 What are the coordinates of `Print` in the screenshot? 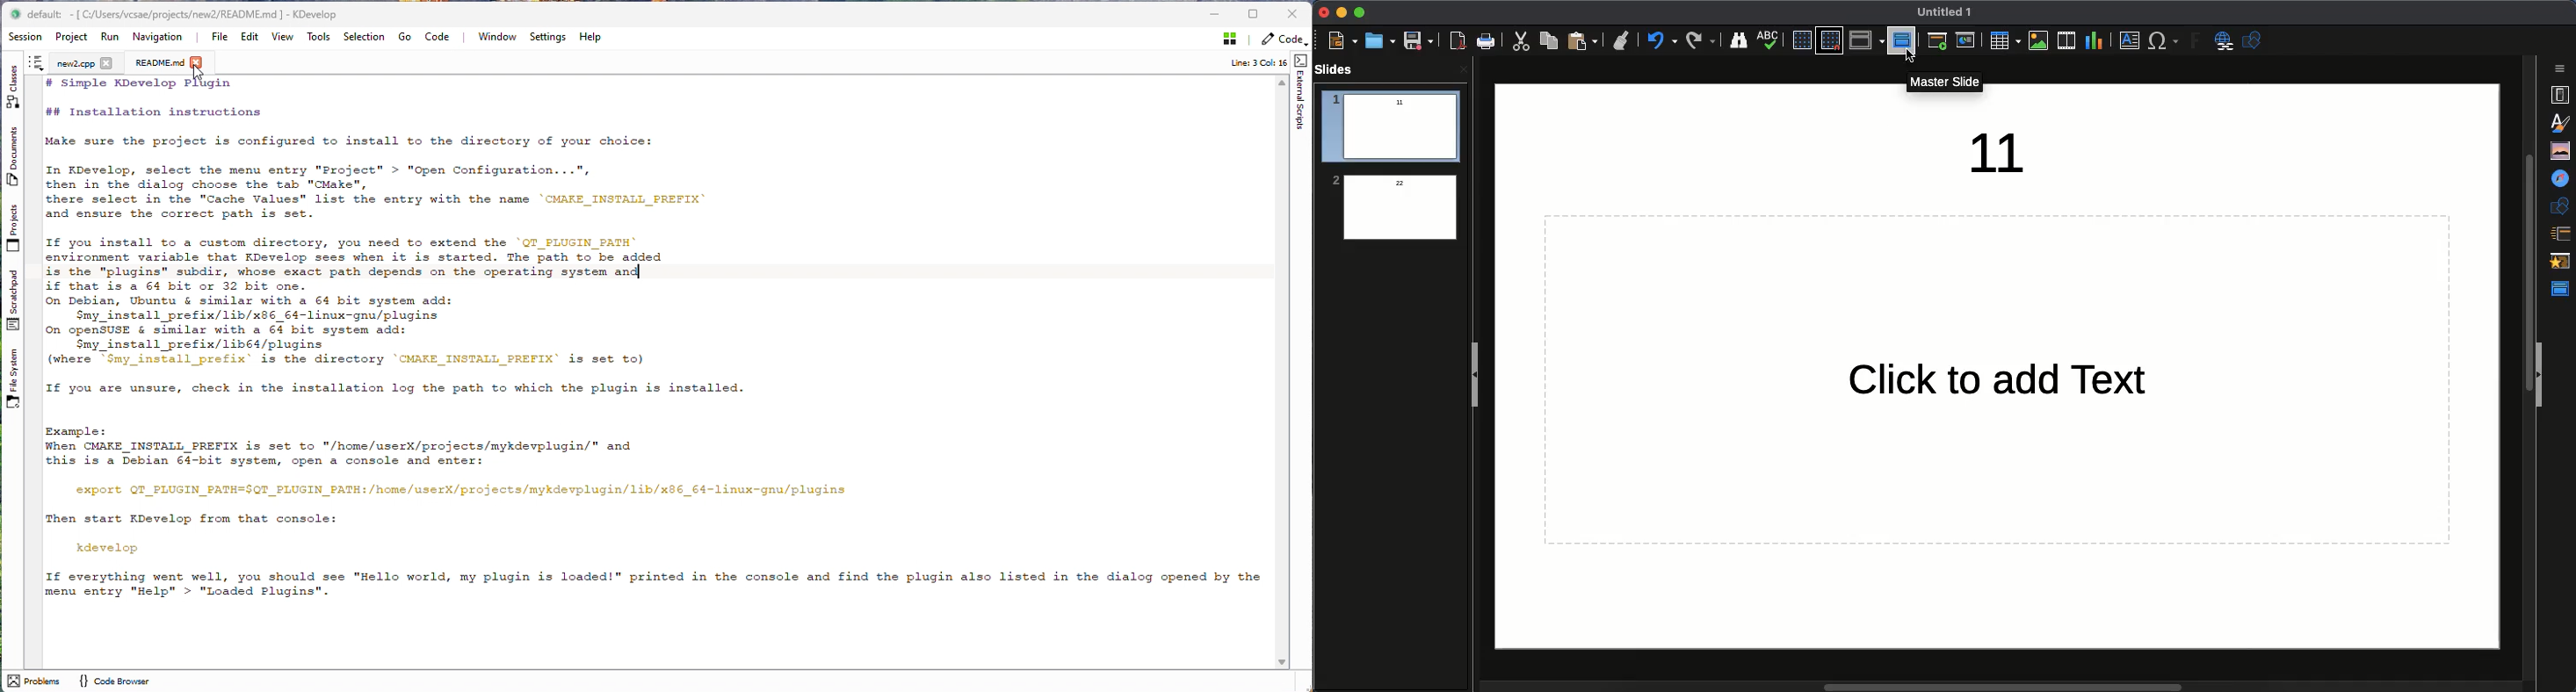 It's located at (1487, 41).